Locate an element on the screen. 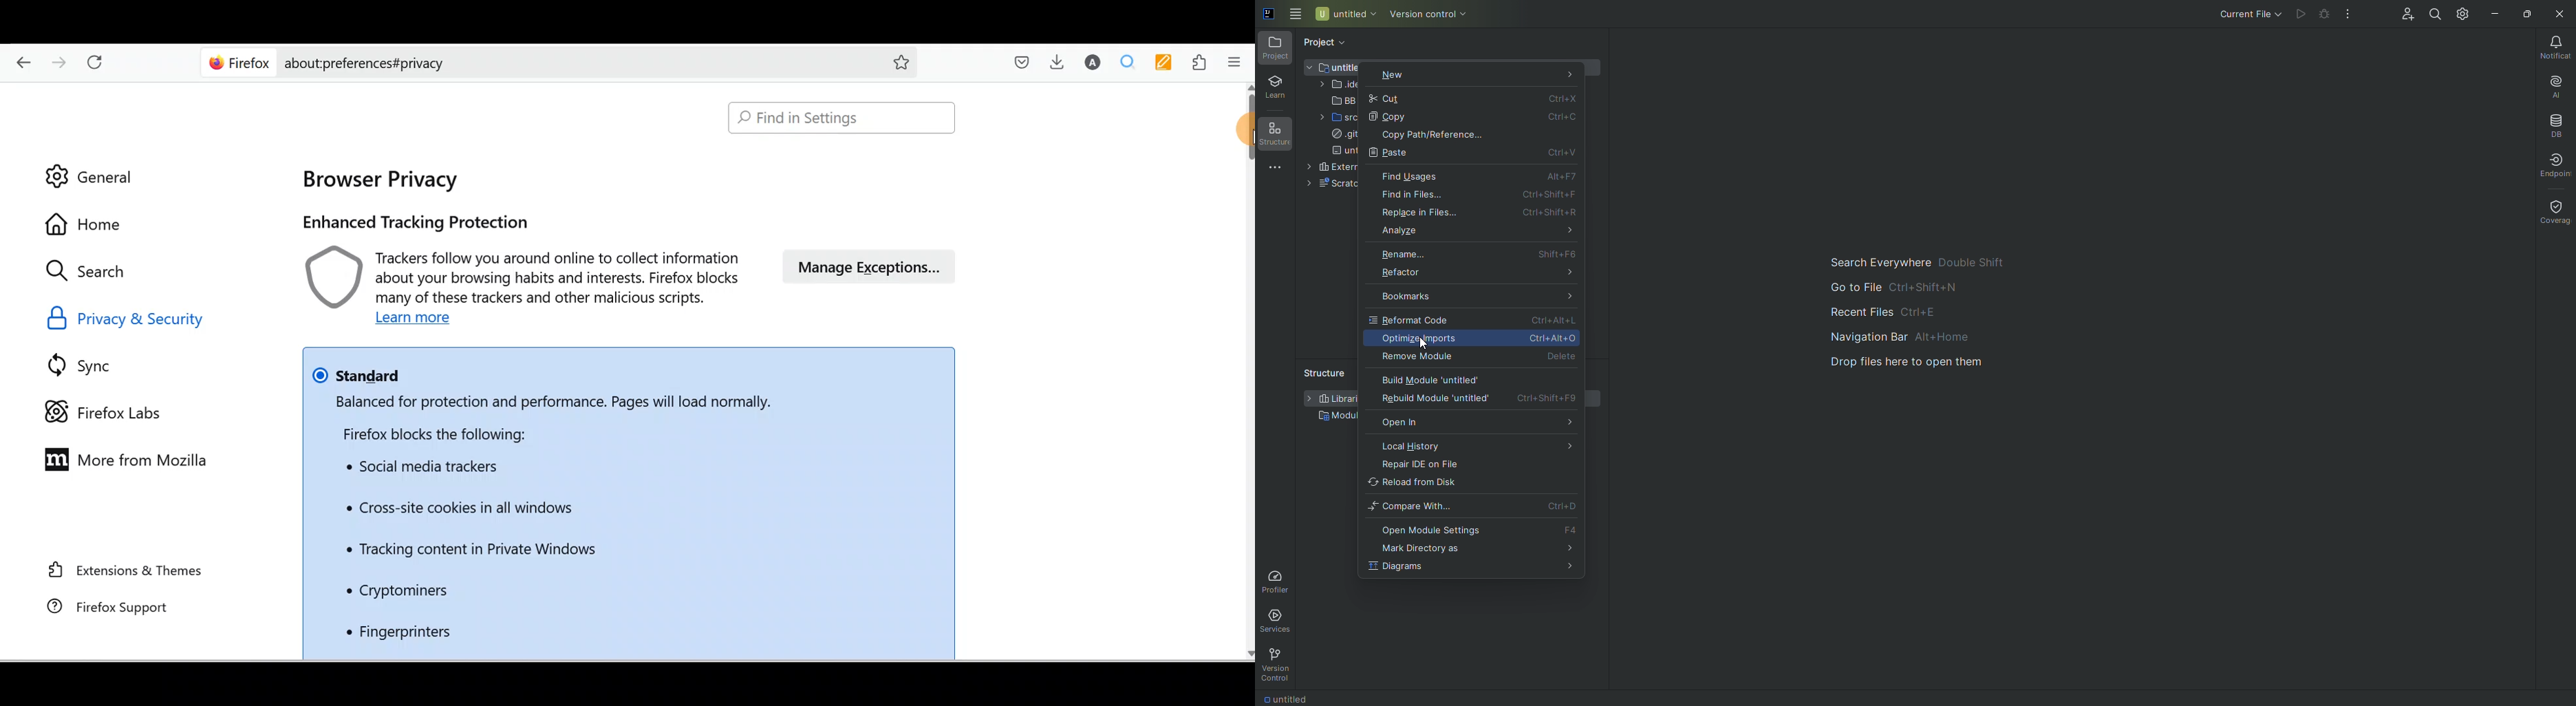 The image size is (2576, 728). Current File is located at coordinates (2246, 13).